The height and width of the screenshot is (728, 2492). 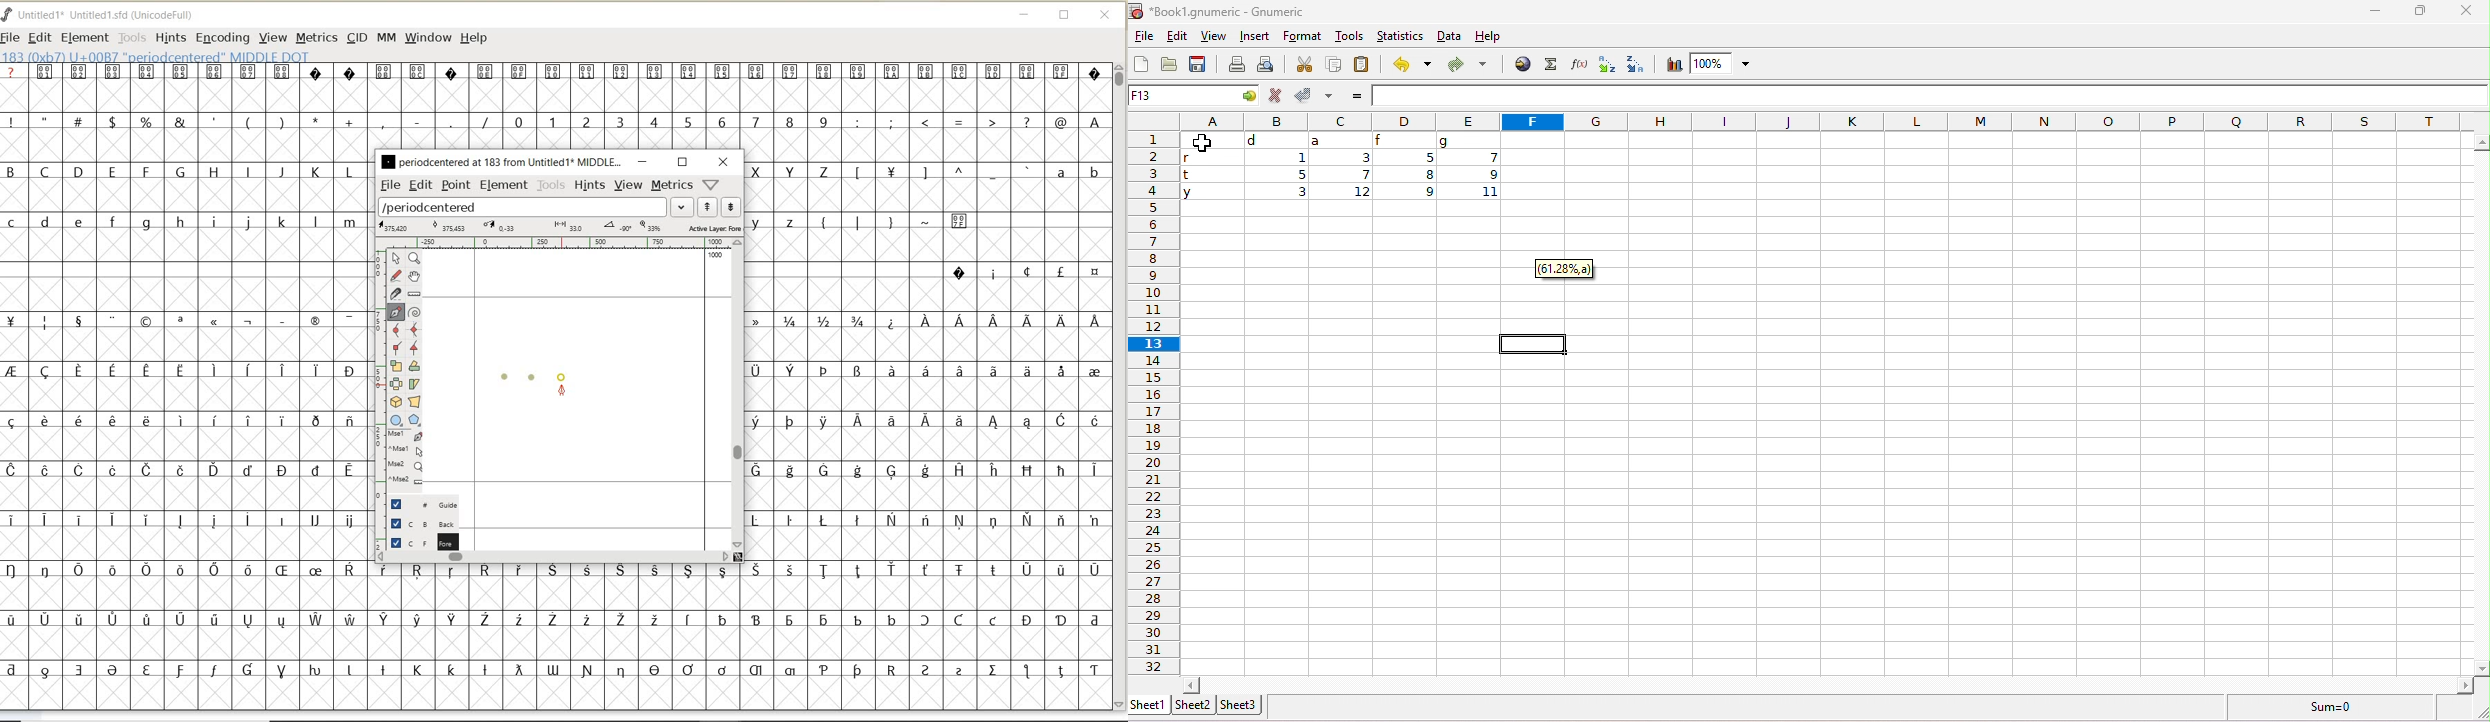 I want to click on expand, so click(x=683, y=206).